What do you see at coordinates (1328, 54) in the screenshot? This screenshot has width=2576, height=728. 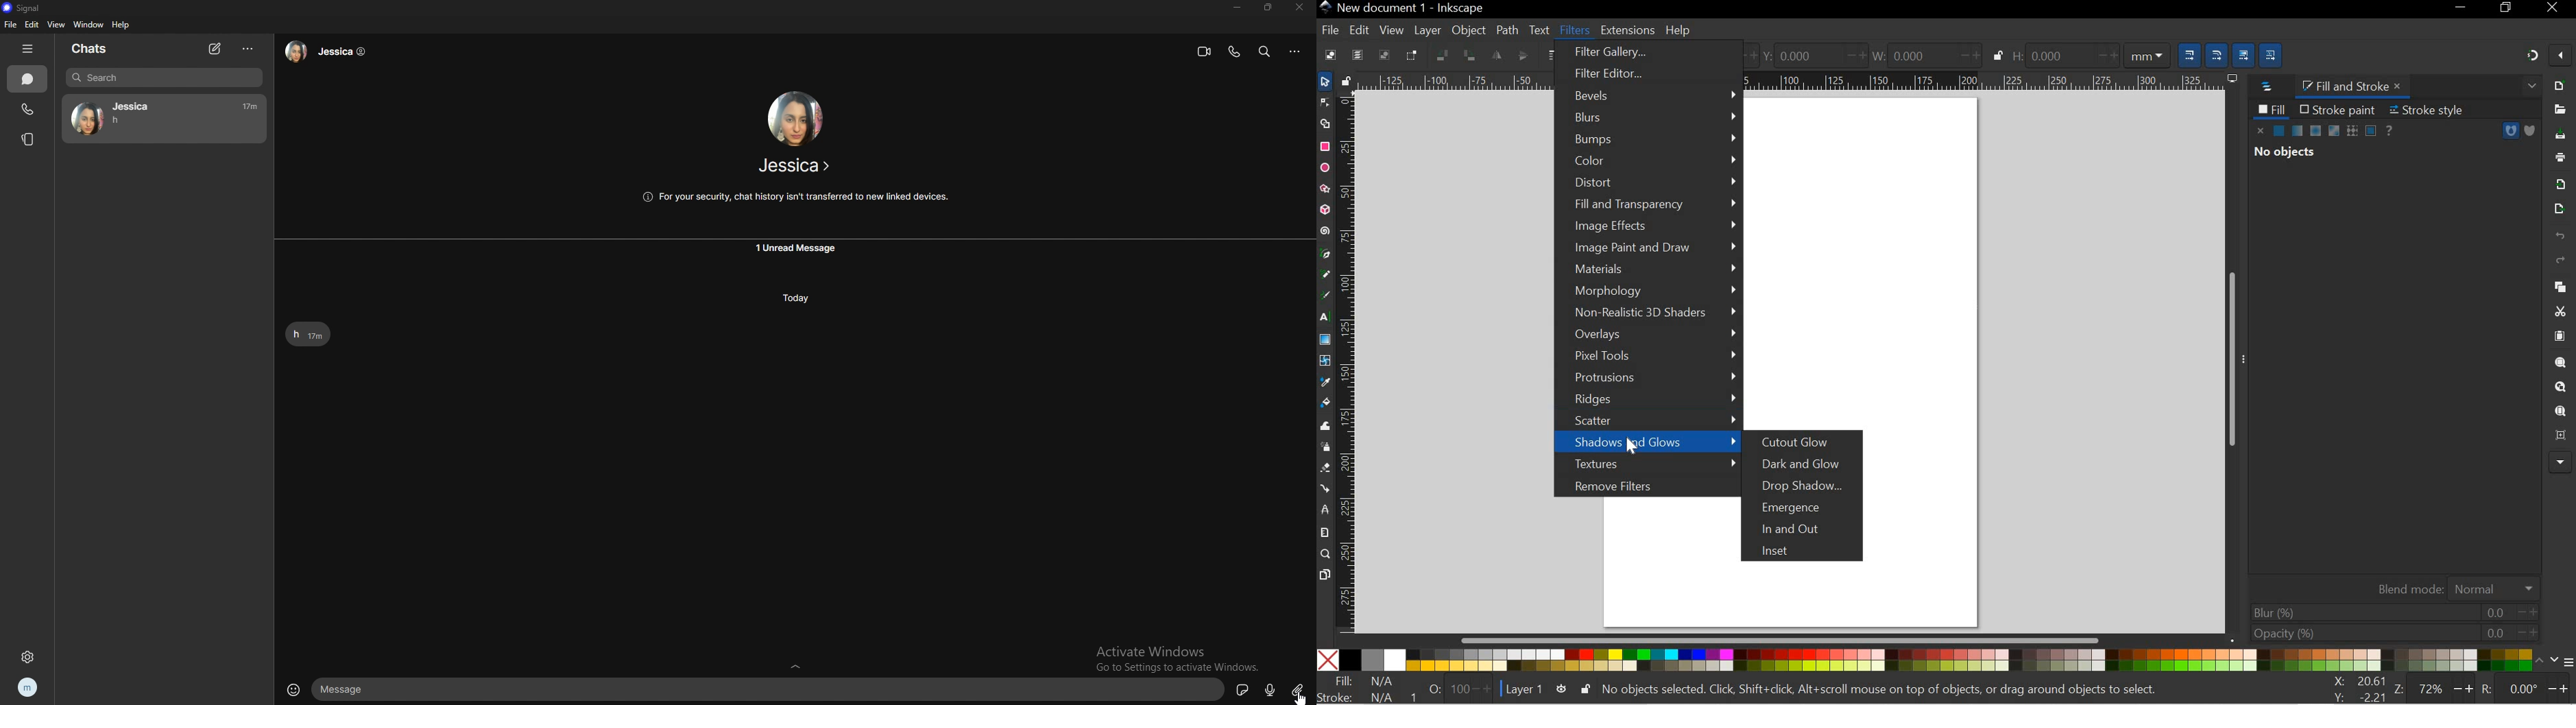 I see `SELECT ALL OBJECTS` at bounding box center [1328, 54].